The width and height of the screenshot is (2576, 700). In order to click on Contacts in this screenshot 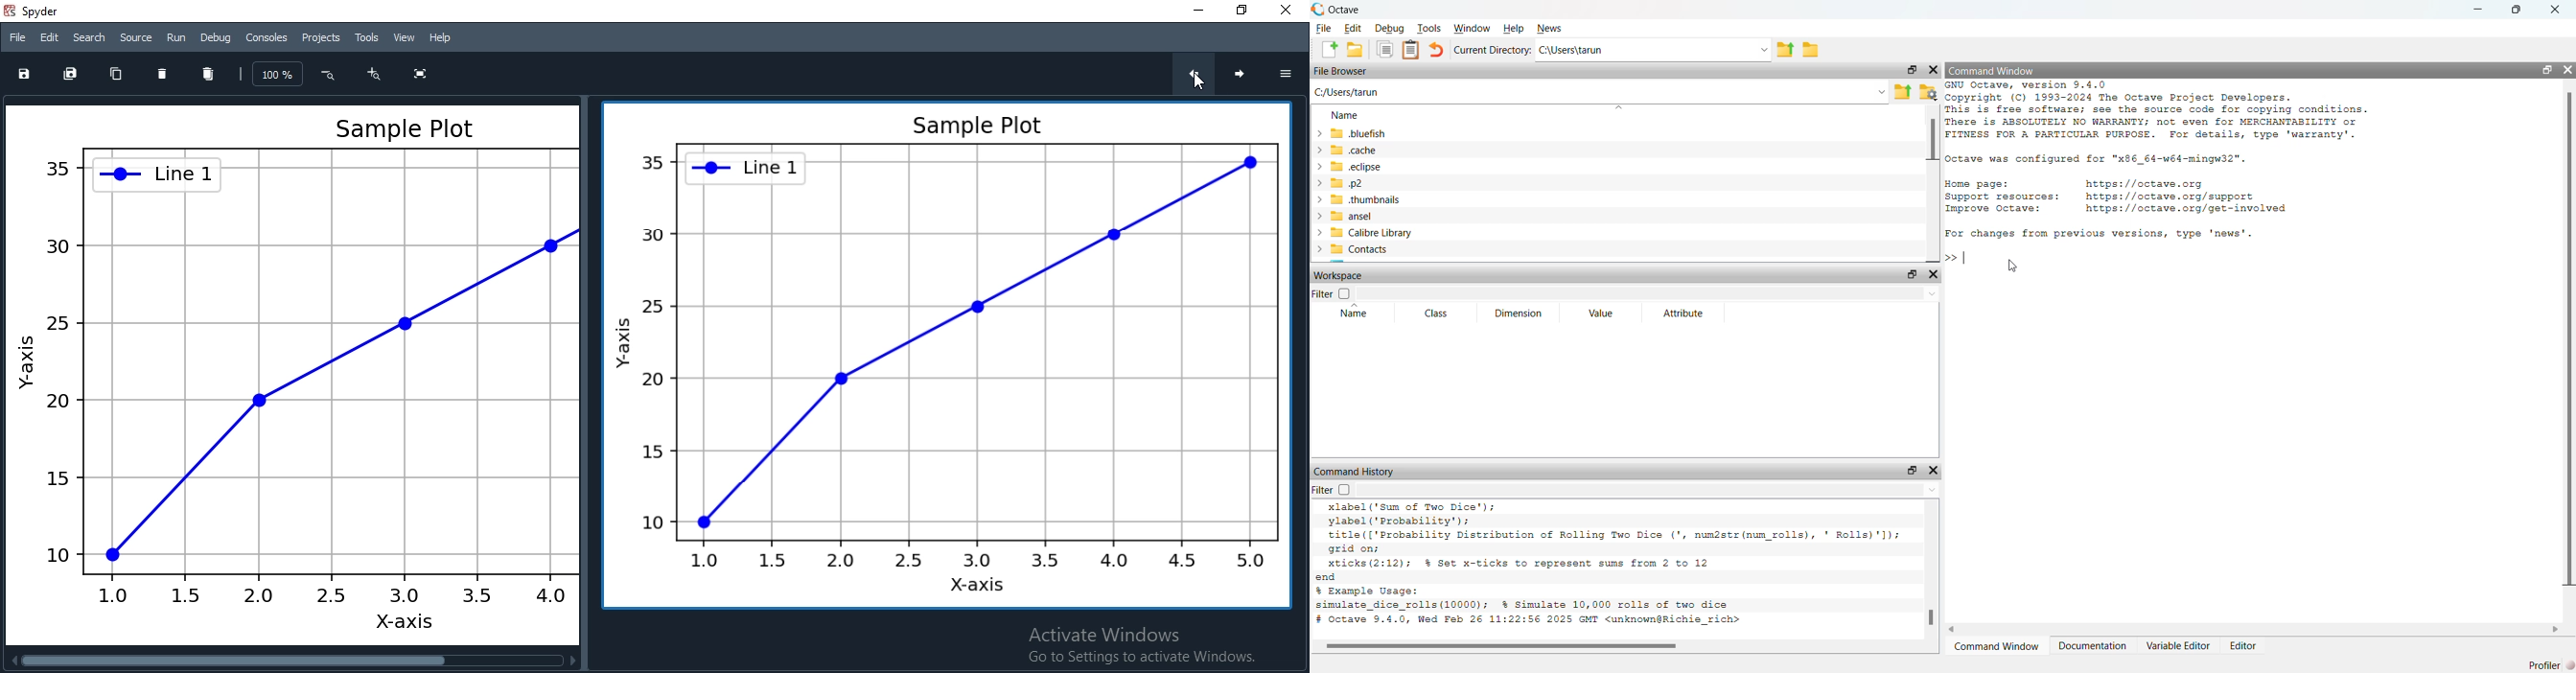, I will do `click(1354, 251)`.